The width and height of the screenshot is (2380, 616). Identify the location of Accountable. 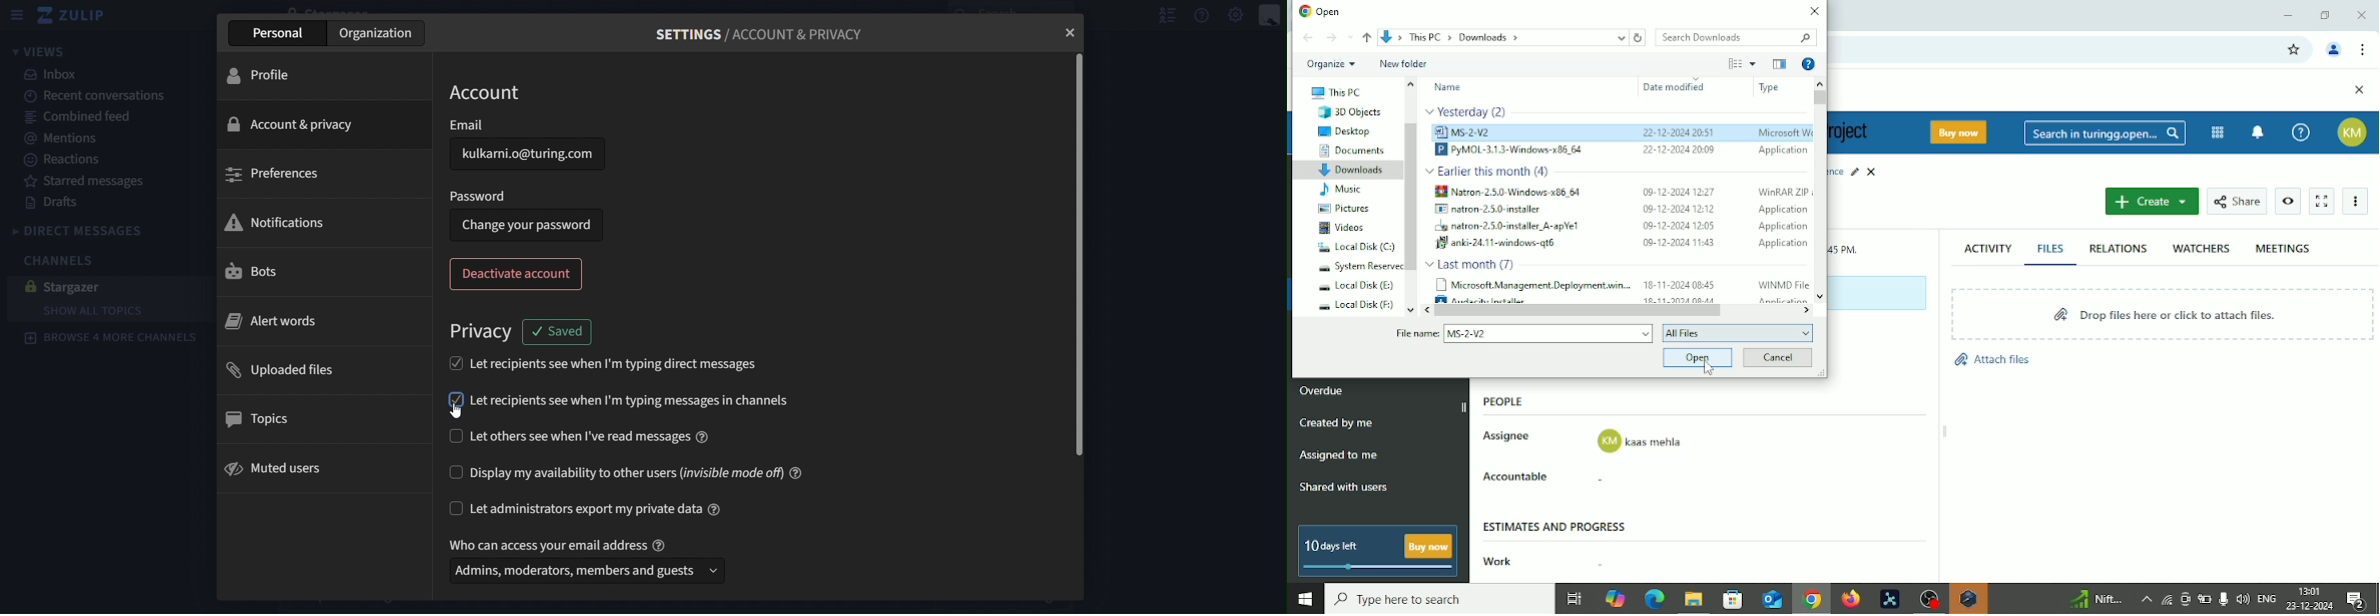
(1523, 477).